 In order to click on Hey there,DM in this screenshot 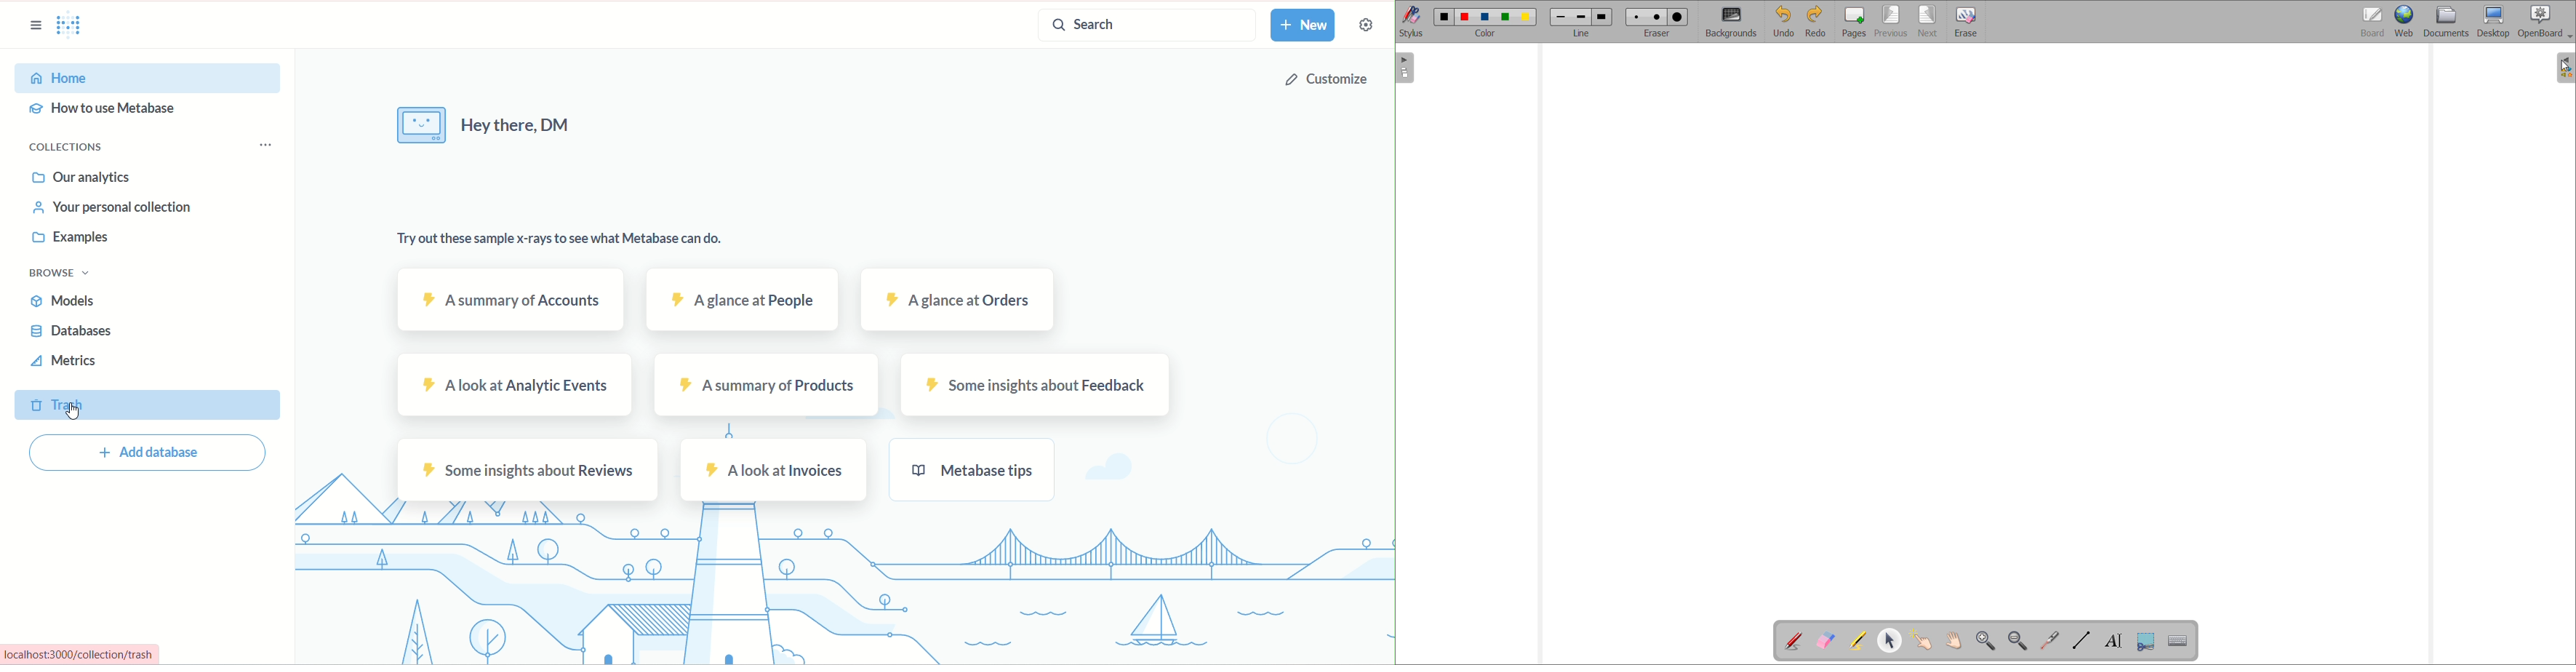, I will do `click(484, 124)`.